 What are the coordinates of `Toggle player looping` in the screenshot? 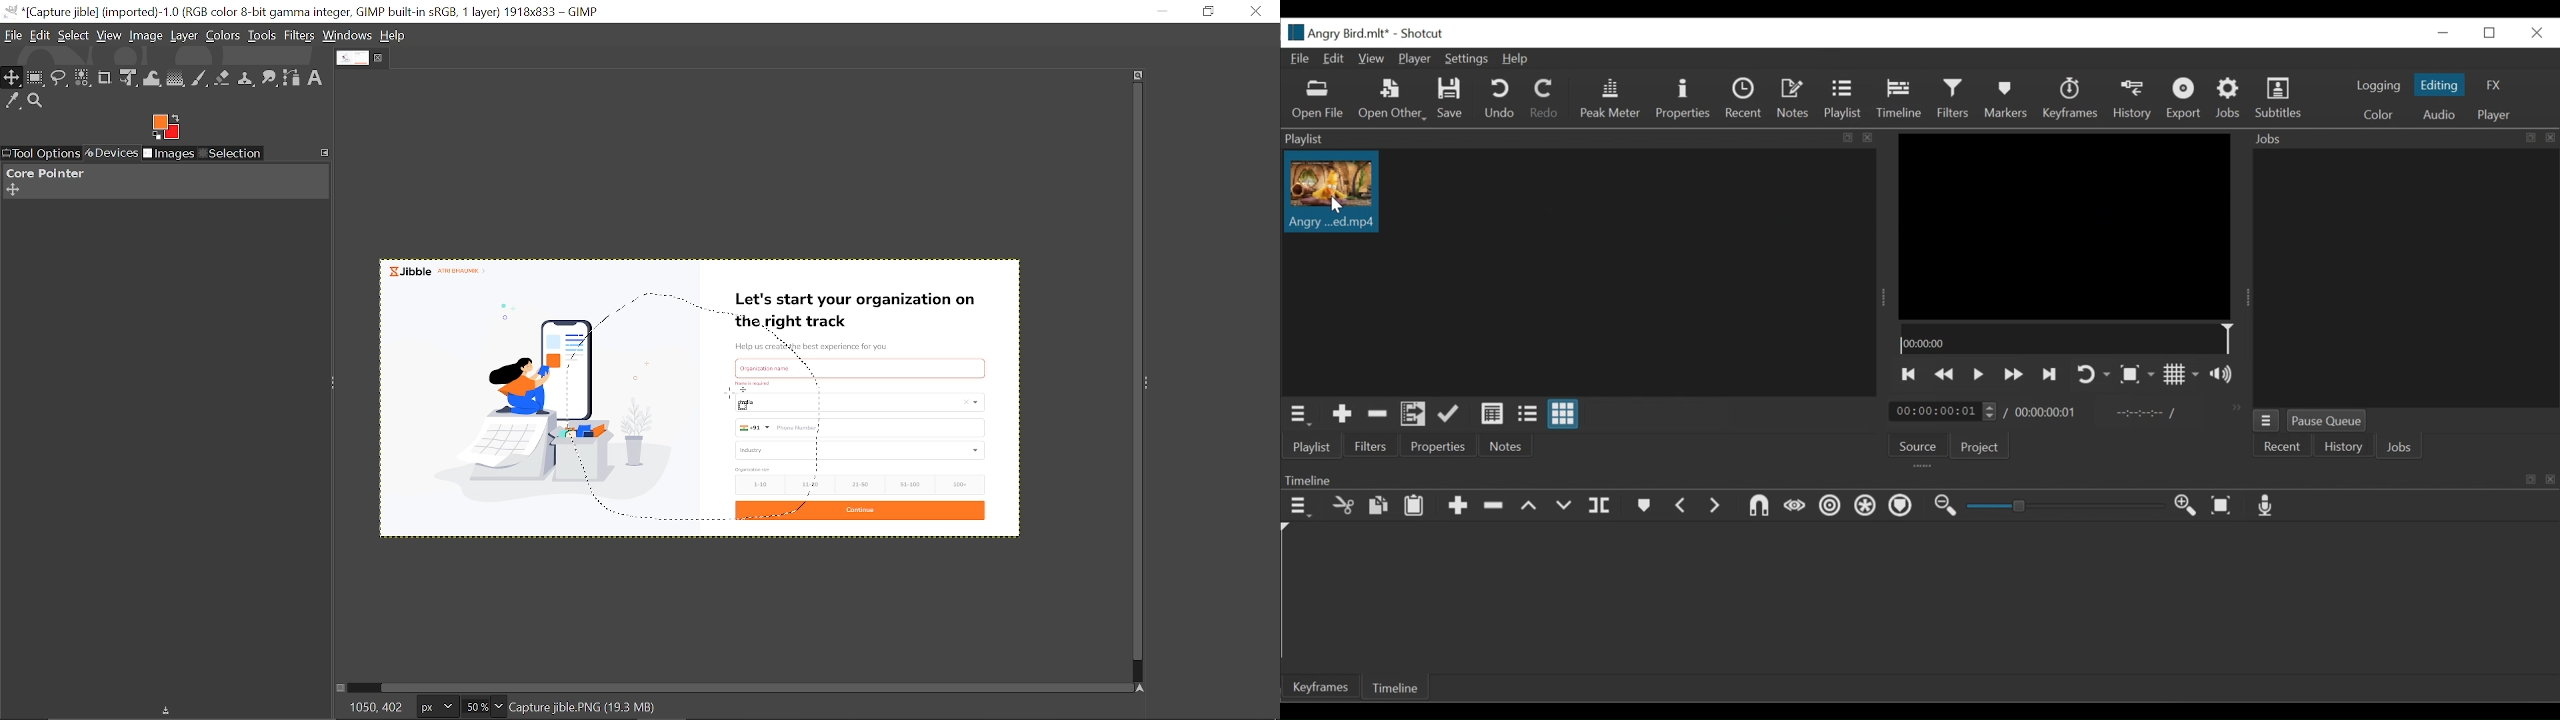 It's located at (2094, 374).